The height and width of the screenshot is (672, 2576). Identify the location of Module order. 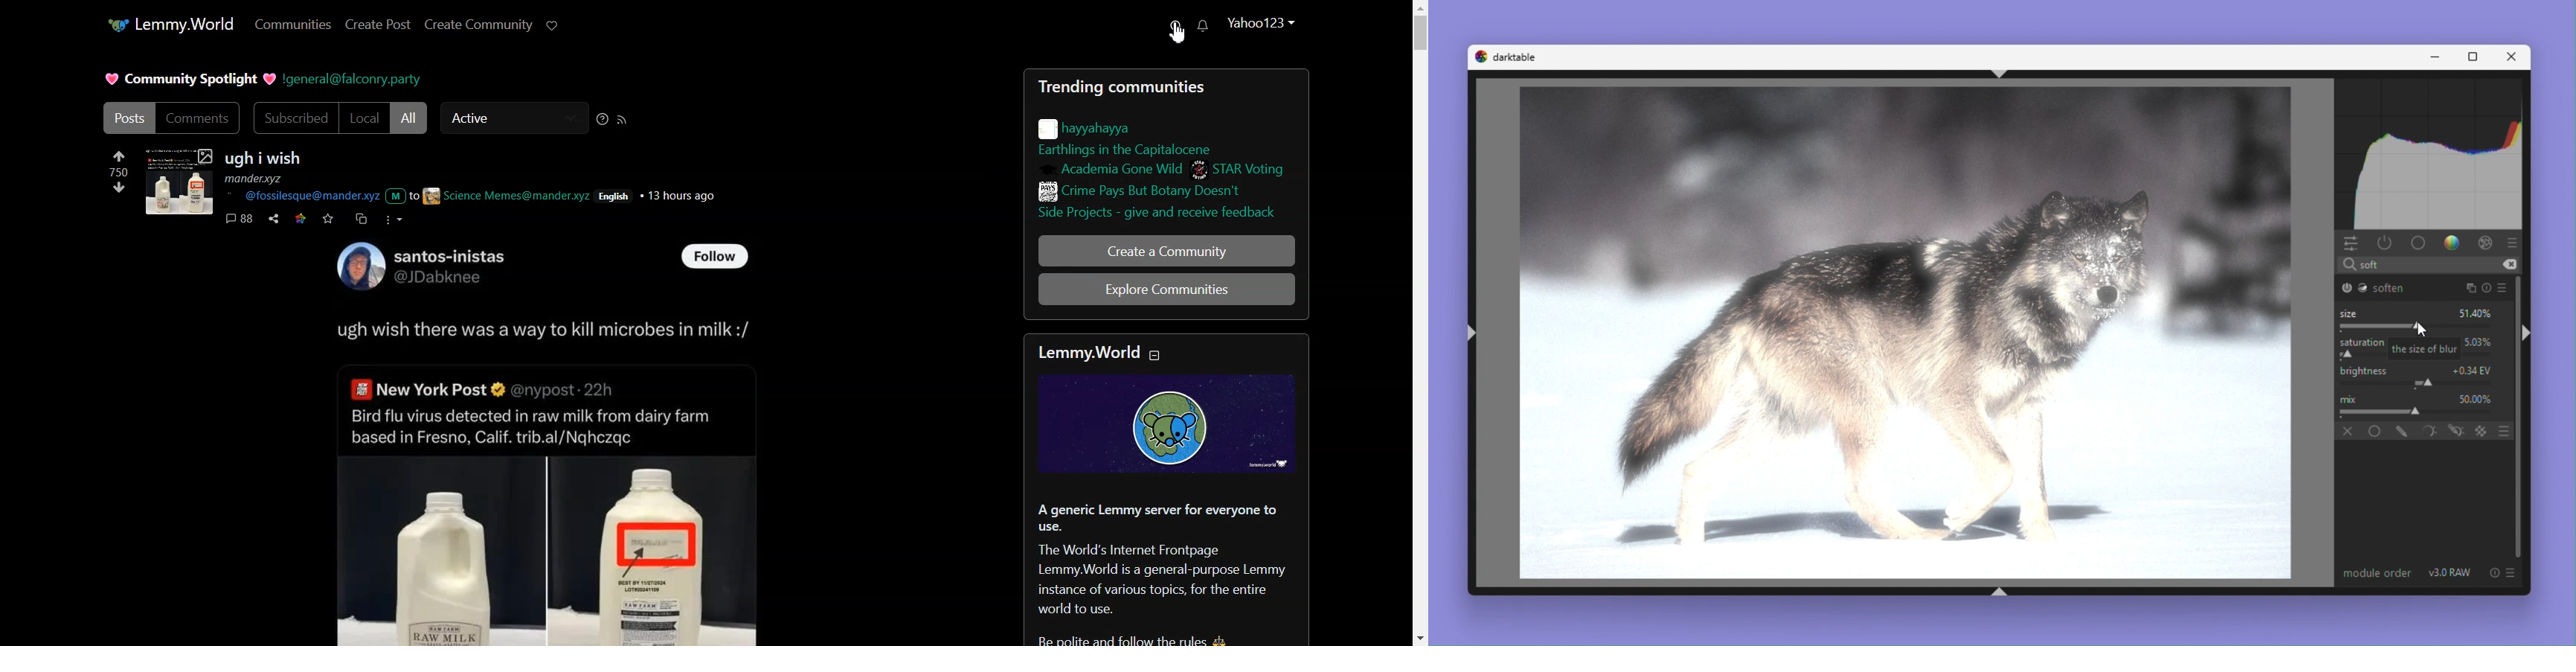
(2375, 572).